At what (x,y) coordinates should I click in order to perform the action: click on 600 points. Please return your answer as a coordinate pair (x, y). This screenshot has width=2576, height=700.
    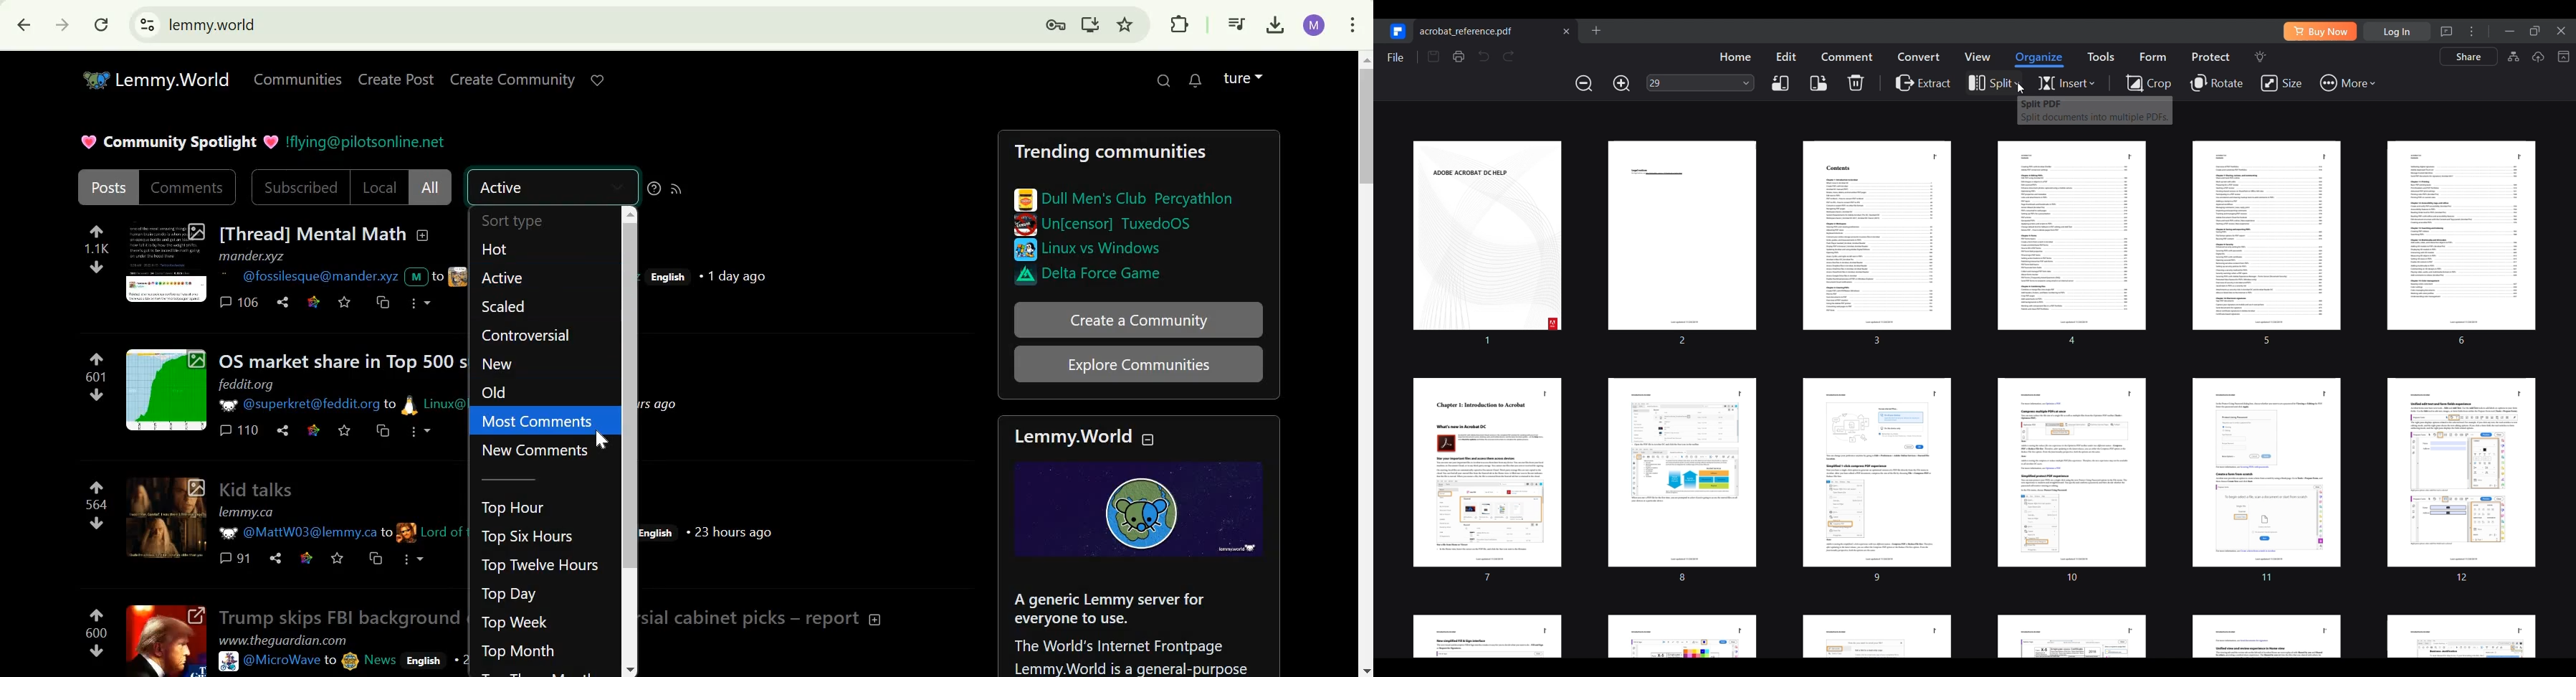
    Looking at the image, I should click on (95, 632).